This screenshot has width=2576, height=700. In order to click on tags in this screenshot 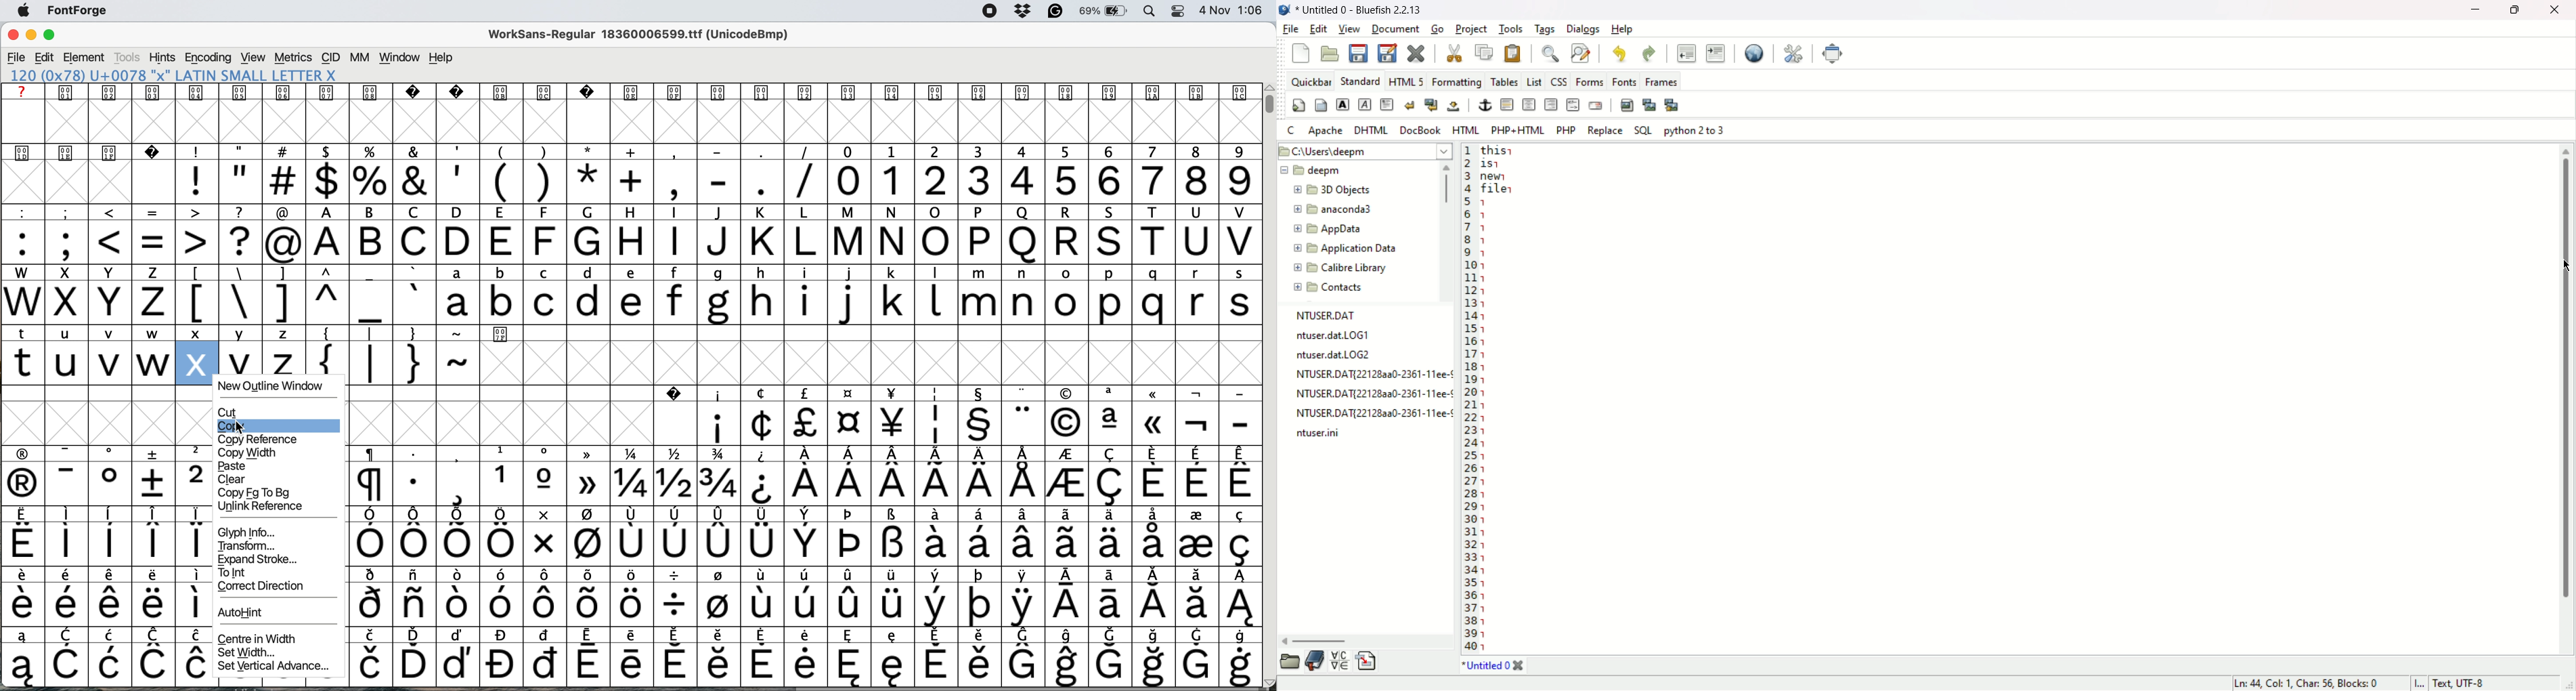, I will do `click(1545, 30)`.